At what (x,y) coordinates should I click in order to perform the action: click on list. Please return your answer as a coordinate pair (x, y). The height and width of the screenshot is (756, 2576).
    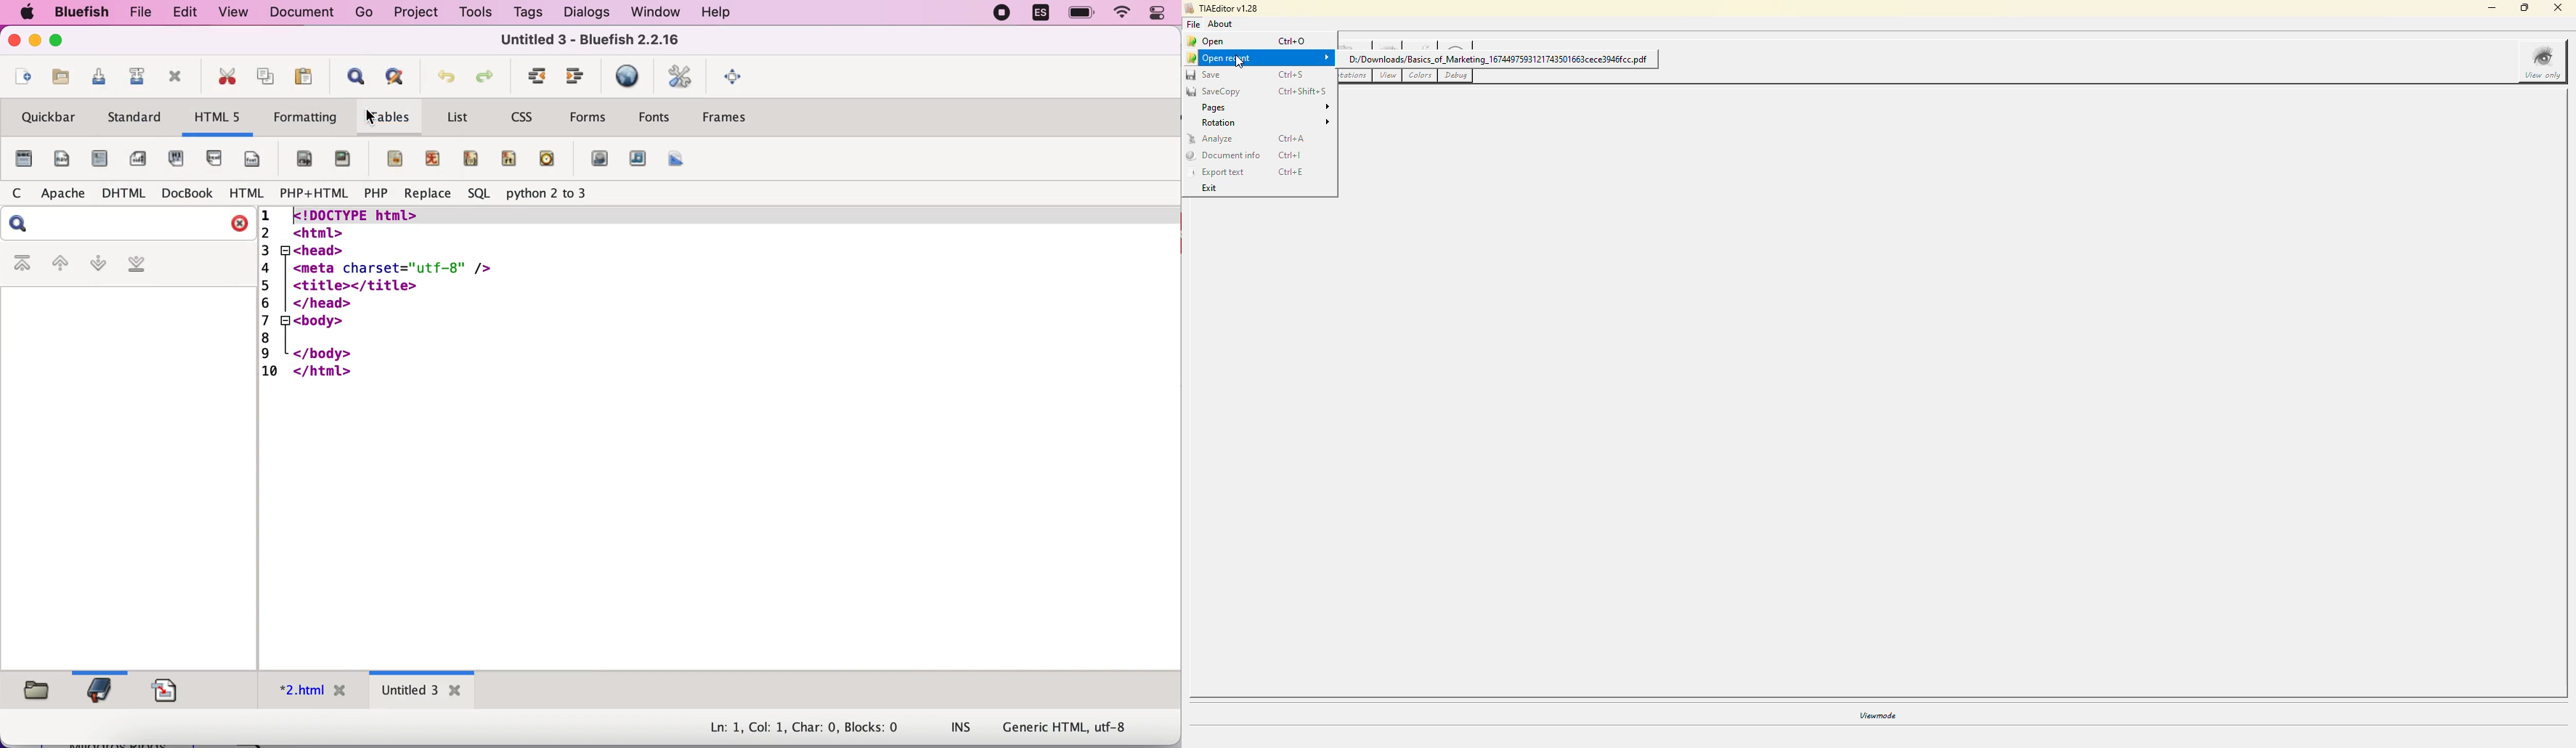
    Looking at the image, I should click on (460, 117).